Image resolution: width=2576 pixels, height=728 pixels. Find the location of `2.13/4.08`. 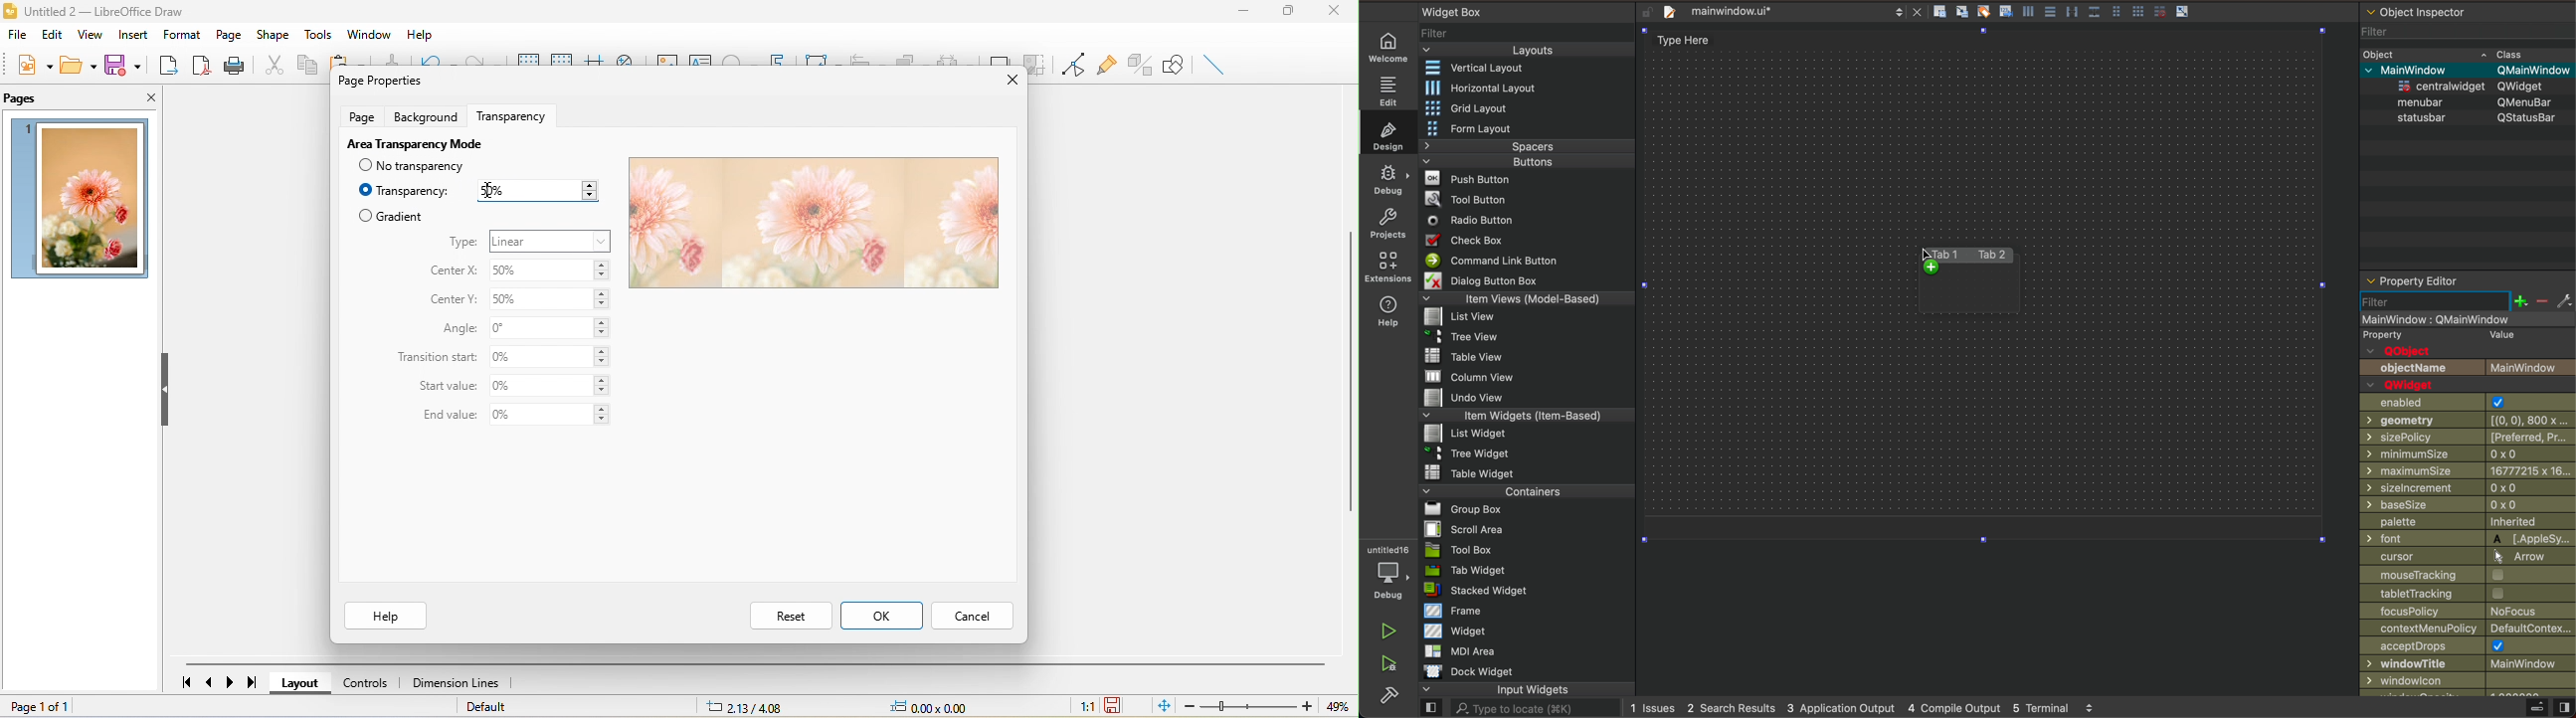

2.13/4.08 is located at coordinates (749, 707).